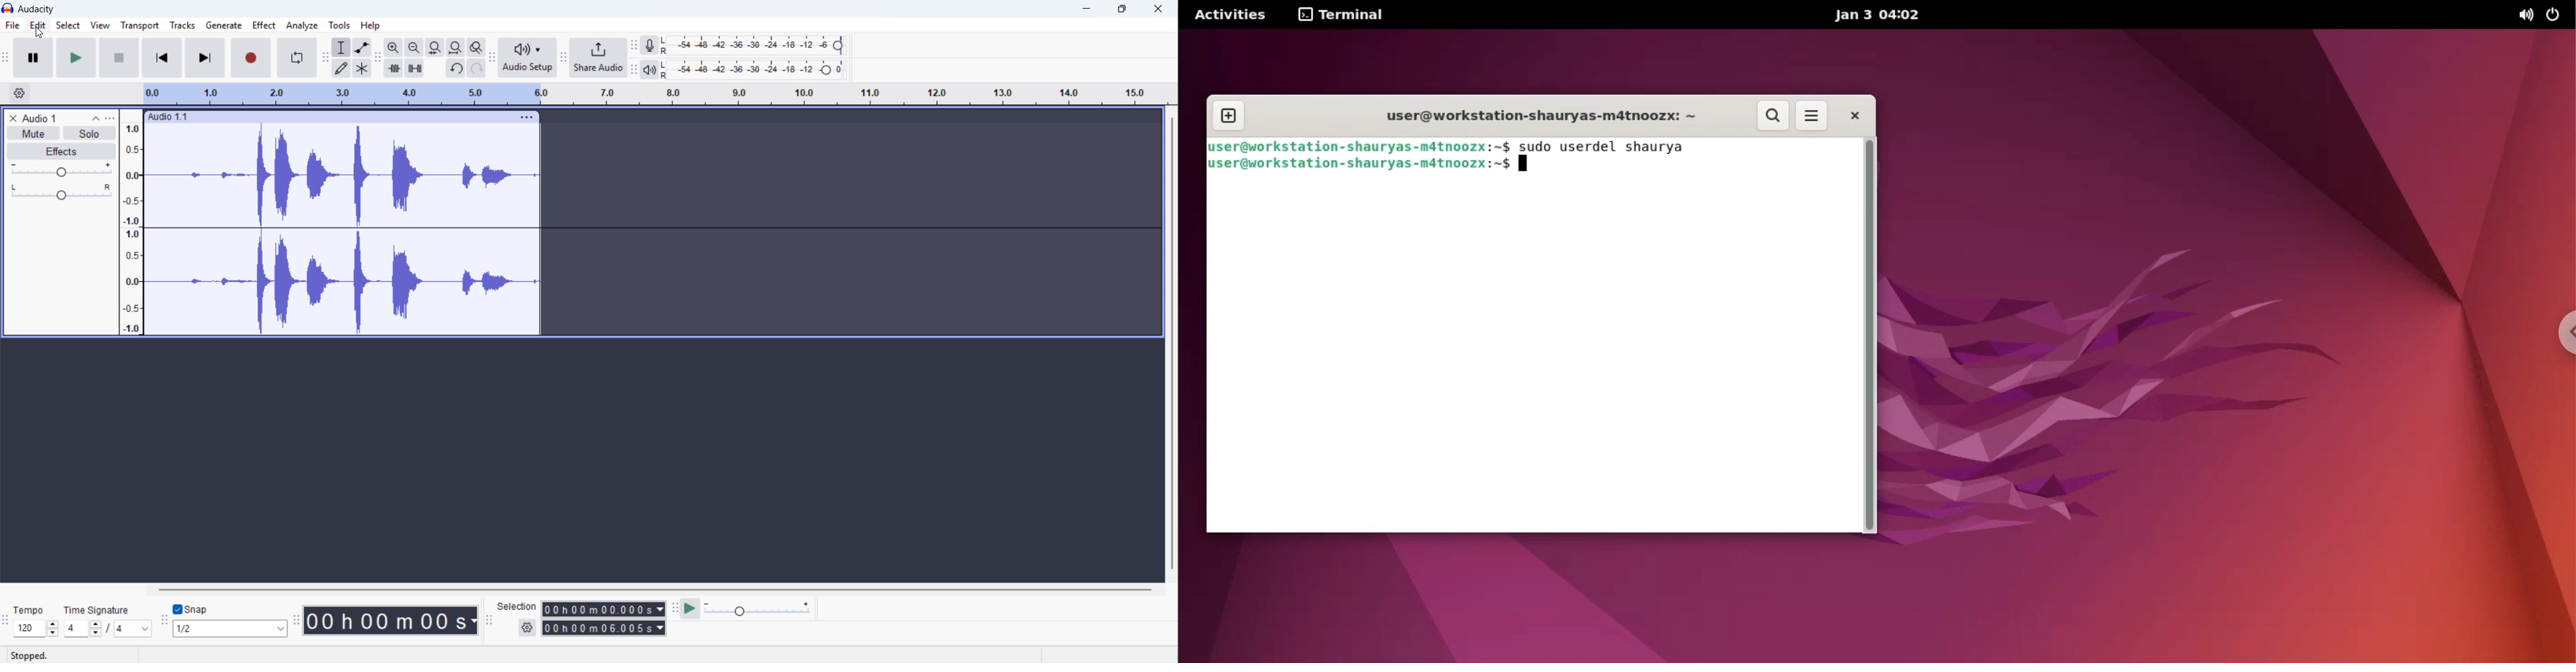 This screenshot has width=2576, height=672. Describe the element at coordinates (339, 25) in the screenshot. I see `tools` at that location.